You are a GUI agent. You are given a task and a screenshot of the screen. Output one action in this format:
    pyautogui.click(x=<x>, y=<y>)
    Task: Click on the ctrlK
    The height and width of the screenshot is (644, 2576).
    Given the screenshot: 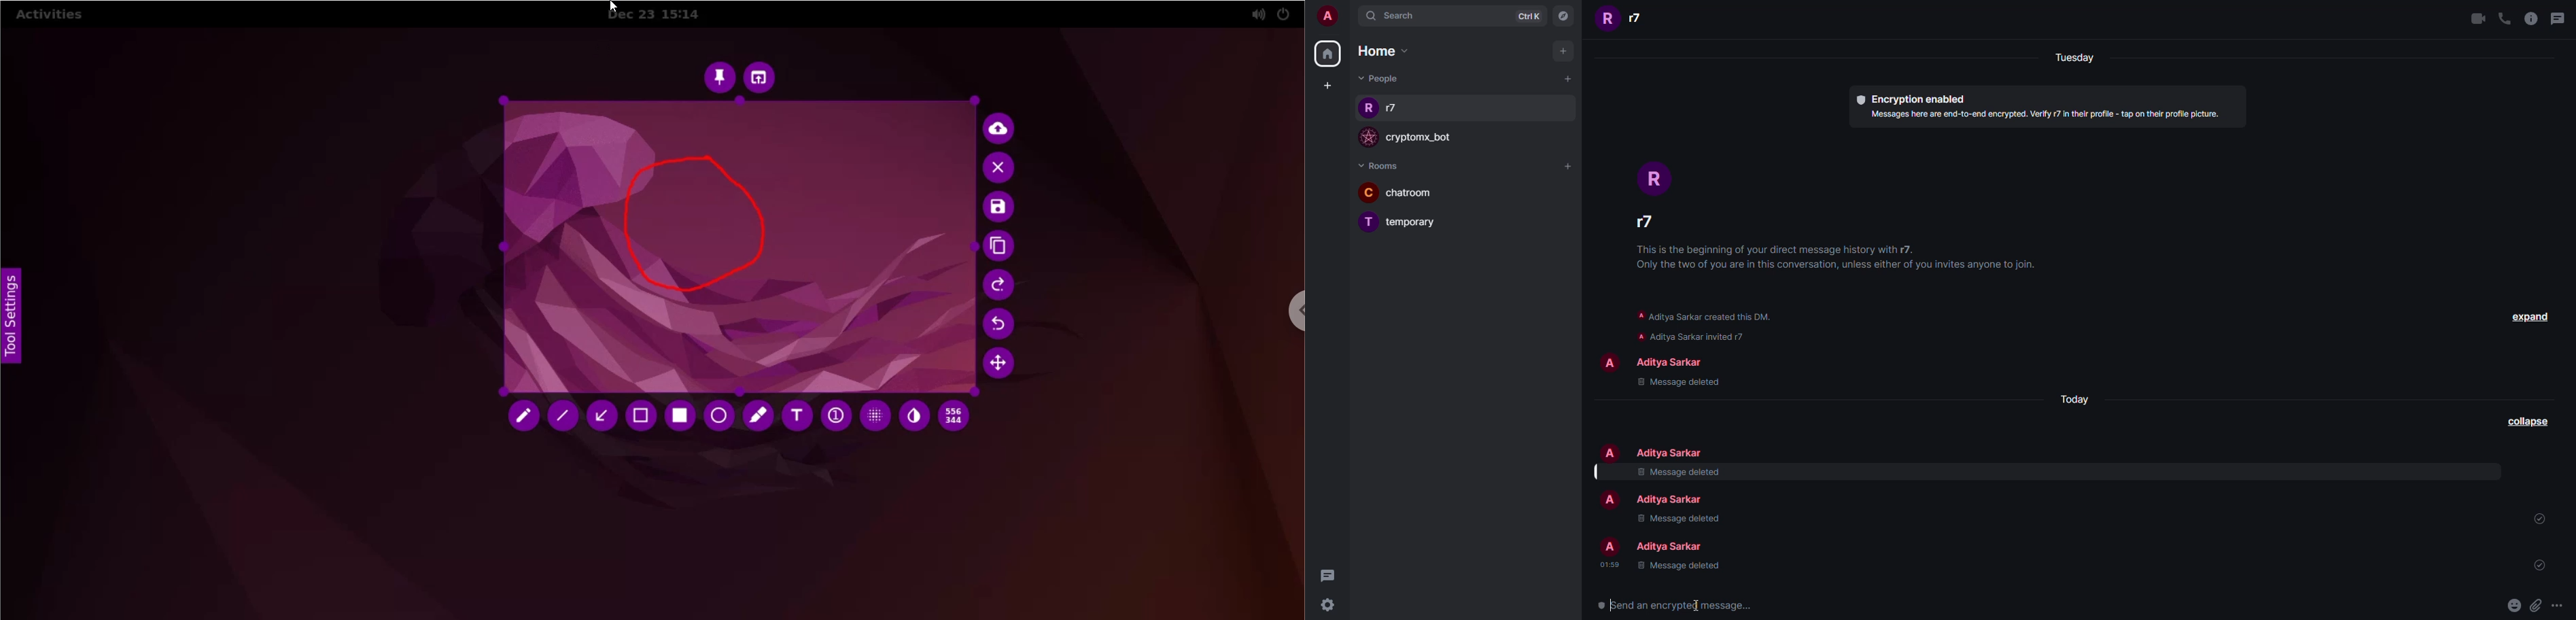 What is the action you would take?
    pyautogui.click(x=1528, y=15)
    